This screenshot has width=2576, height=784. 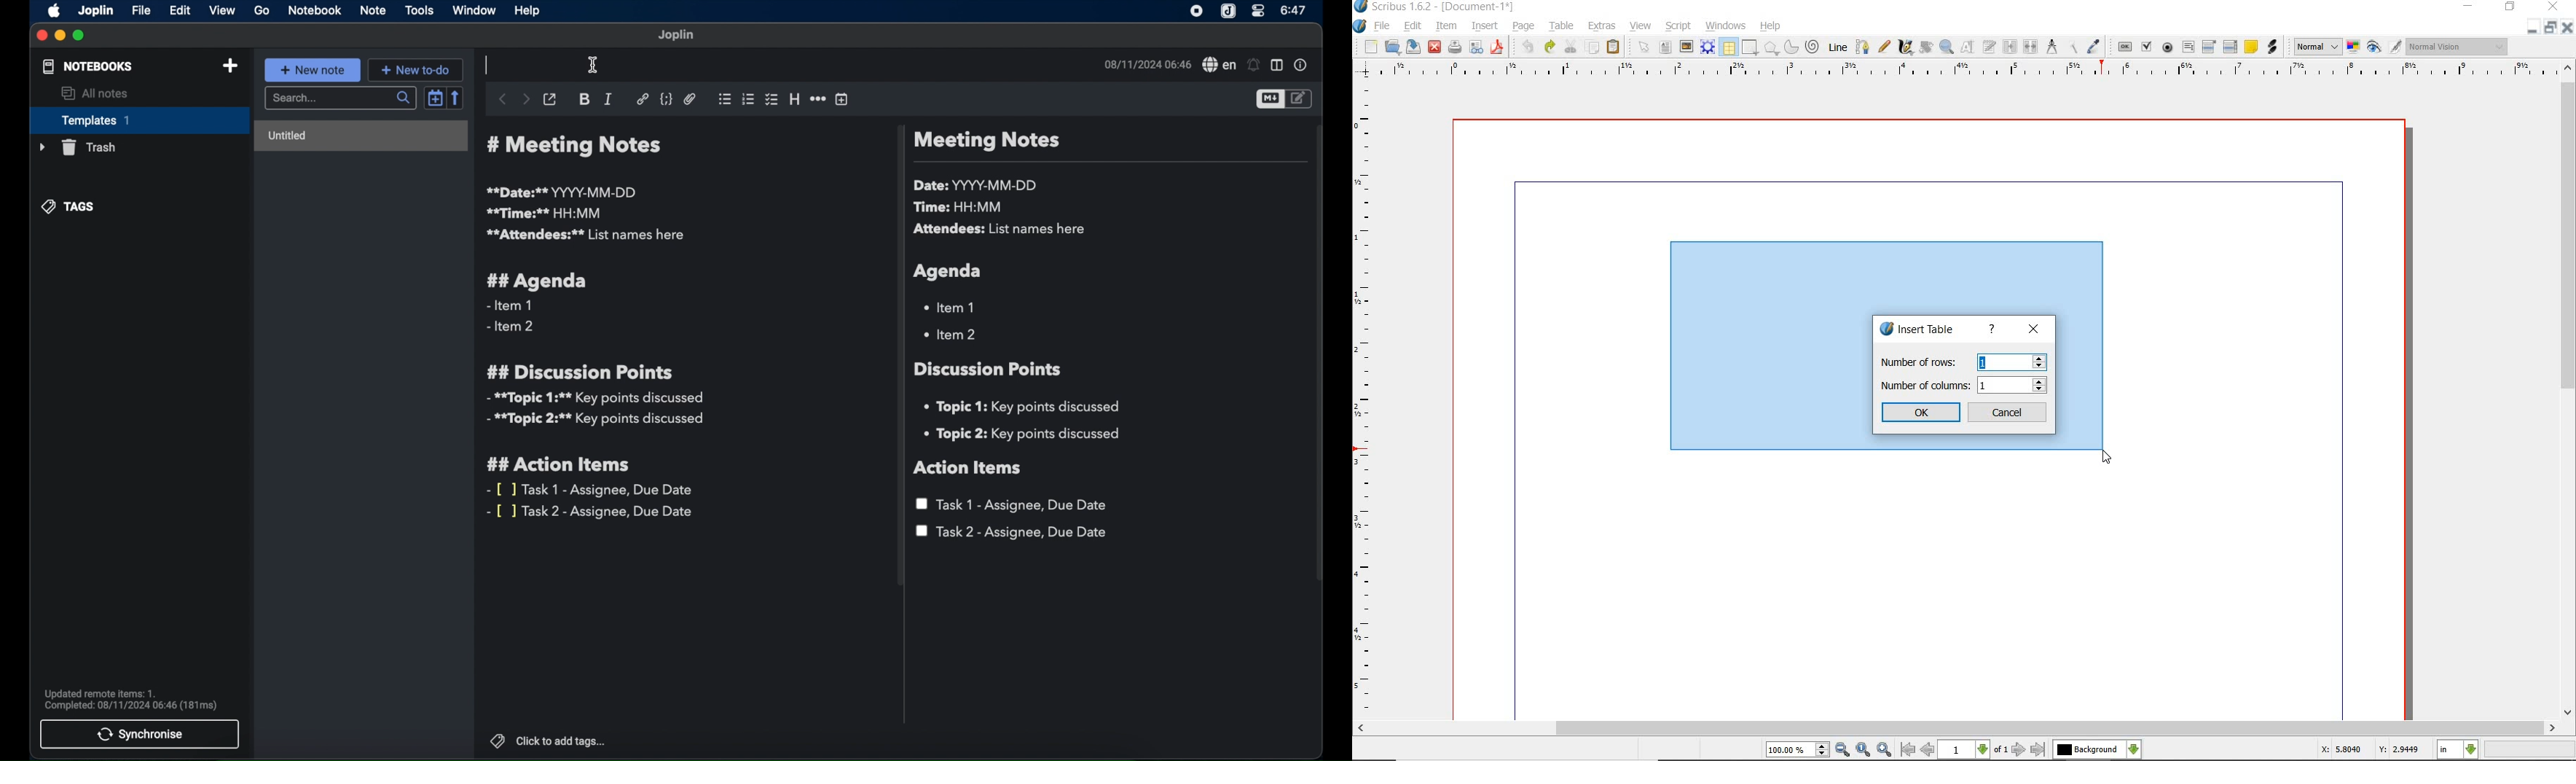 What do you see at coordinates (1679, 26) in the screenshot?
I see `script` at bounding box center [1679, 26].